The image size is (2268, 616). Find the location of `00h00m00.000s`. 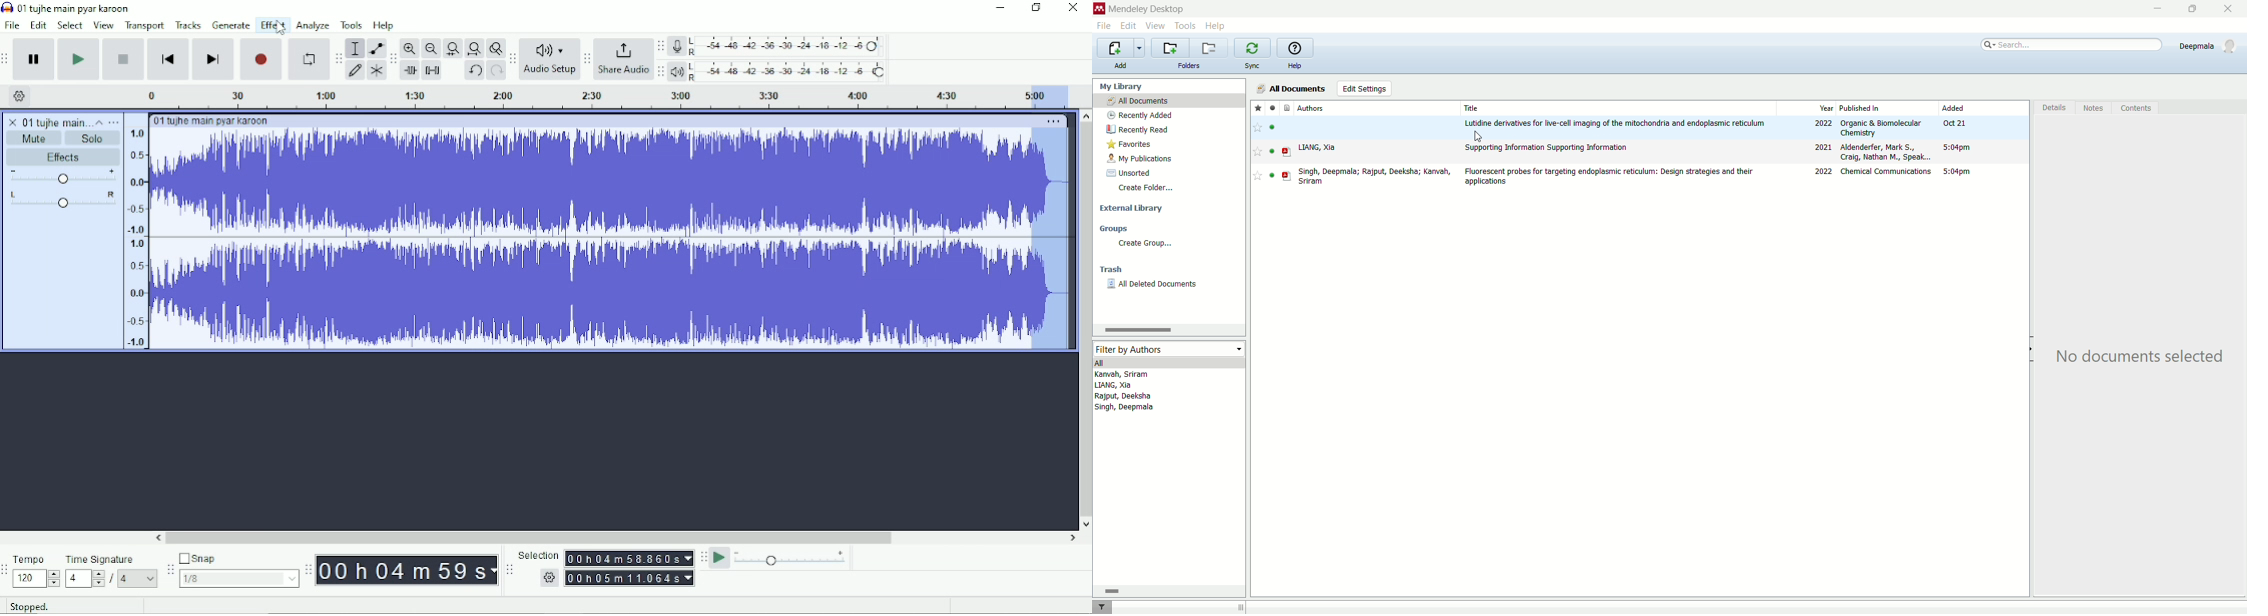

00h00m00.000s is located at coordinates (630, 578).